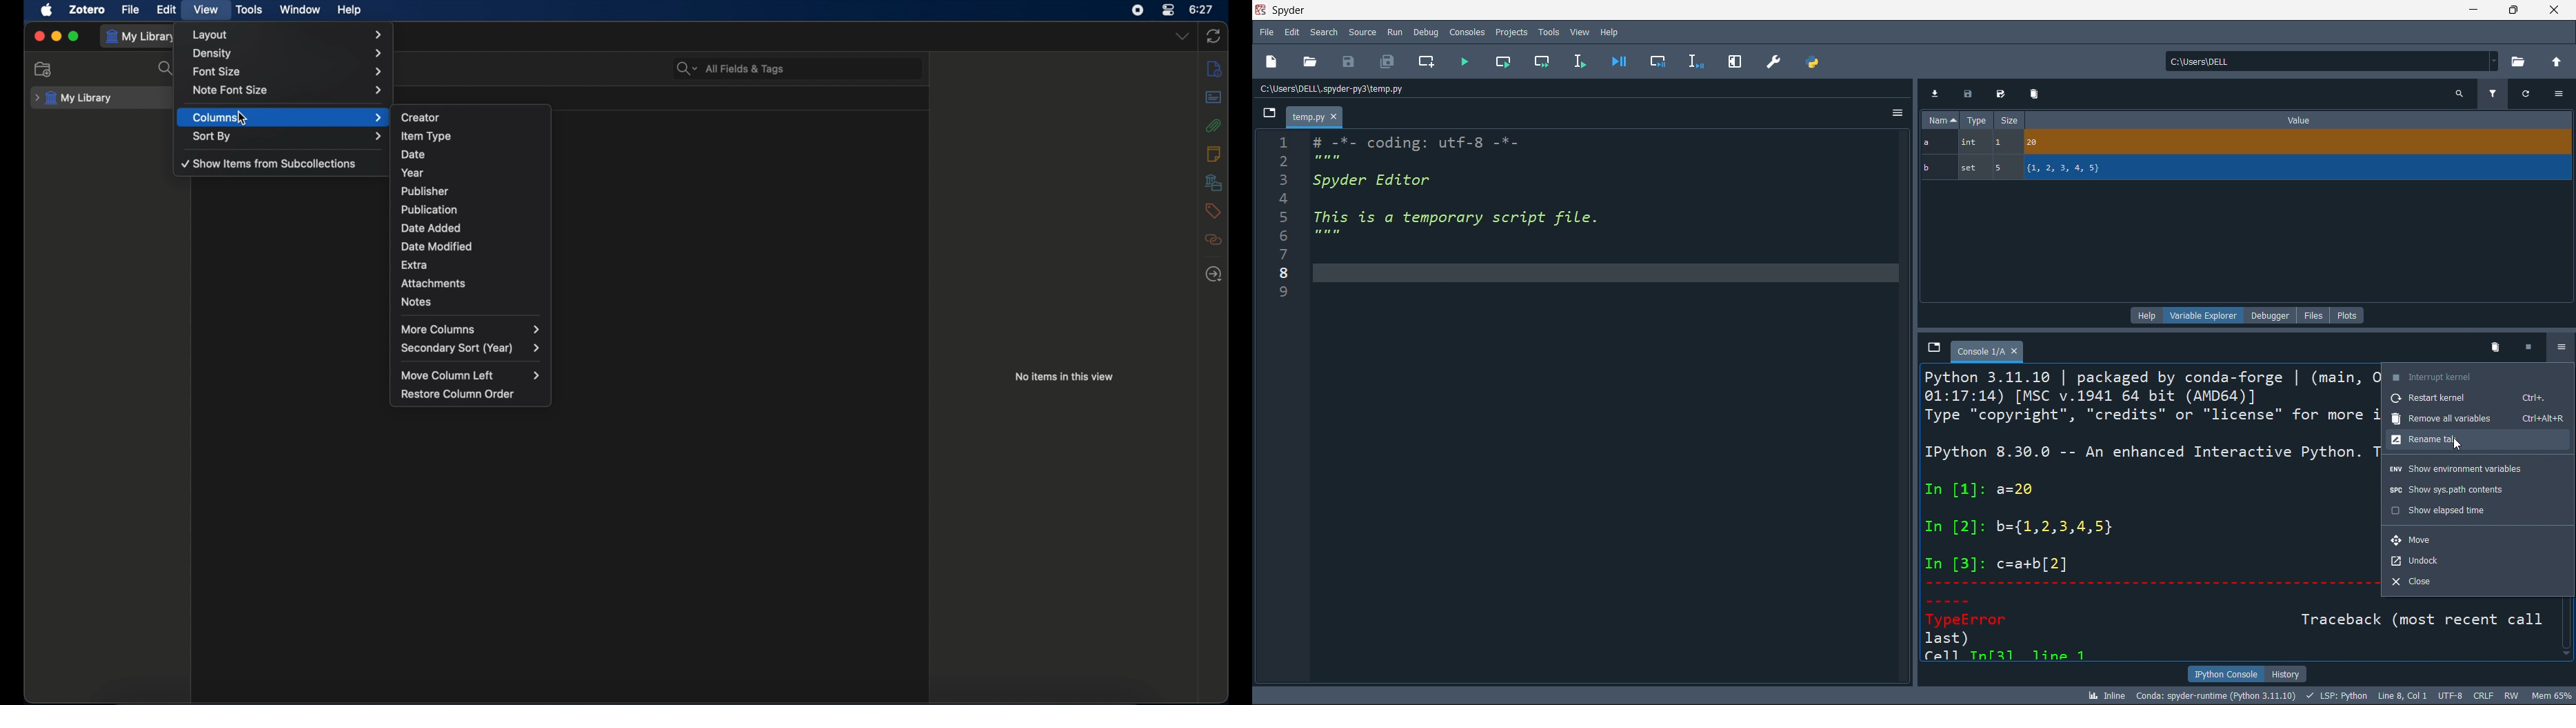 The image size is (2576, 728). Describe the element at coordinates (1201, 10) in the screenshot. I see `time` at that location.